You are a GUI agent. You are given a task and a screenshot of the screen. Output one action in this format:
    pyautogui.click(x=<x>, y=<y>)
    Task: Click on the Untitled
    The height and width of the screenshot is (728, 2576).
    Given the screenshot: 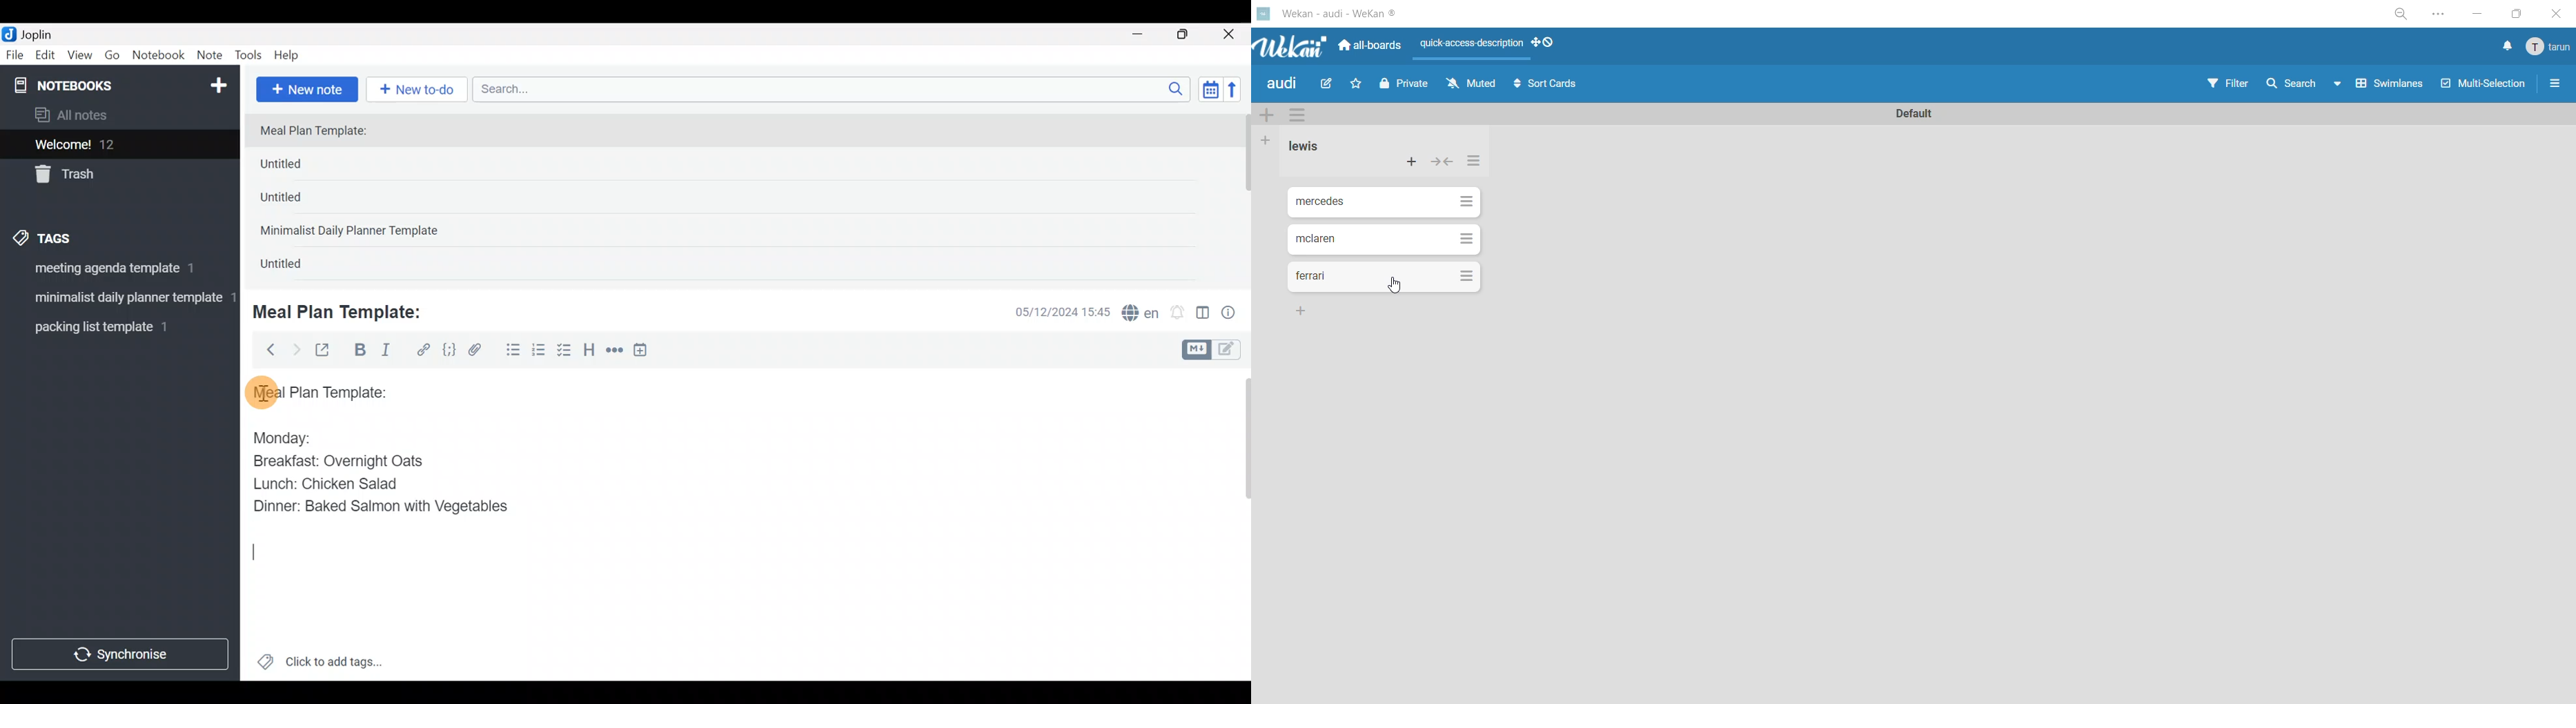 What is the action you would take?
    pyautogui.click(x=302, y=167)
    